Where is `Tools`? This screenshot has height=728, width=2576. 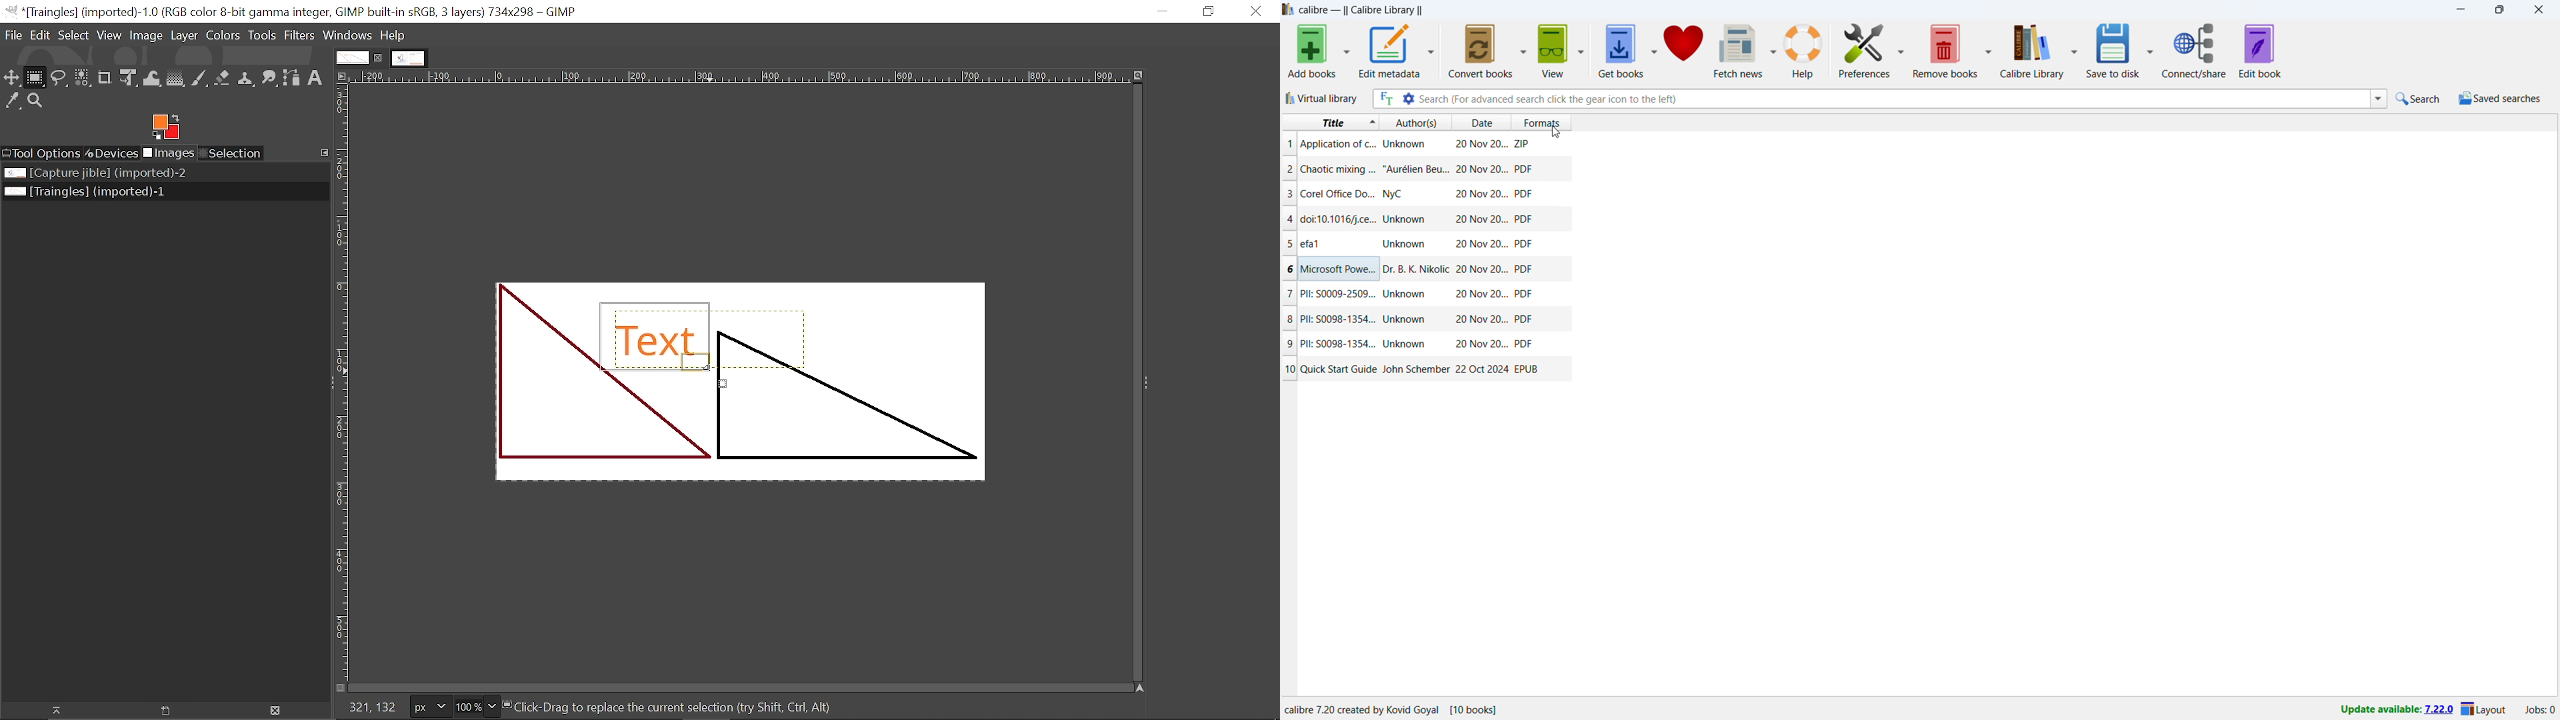
Tools is located at coordinates (262, 37).